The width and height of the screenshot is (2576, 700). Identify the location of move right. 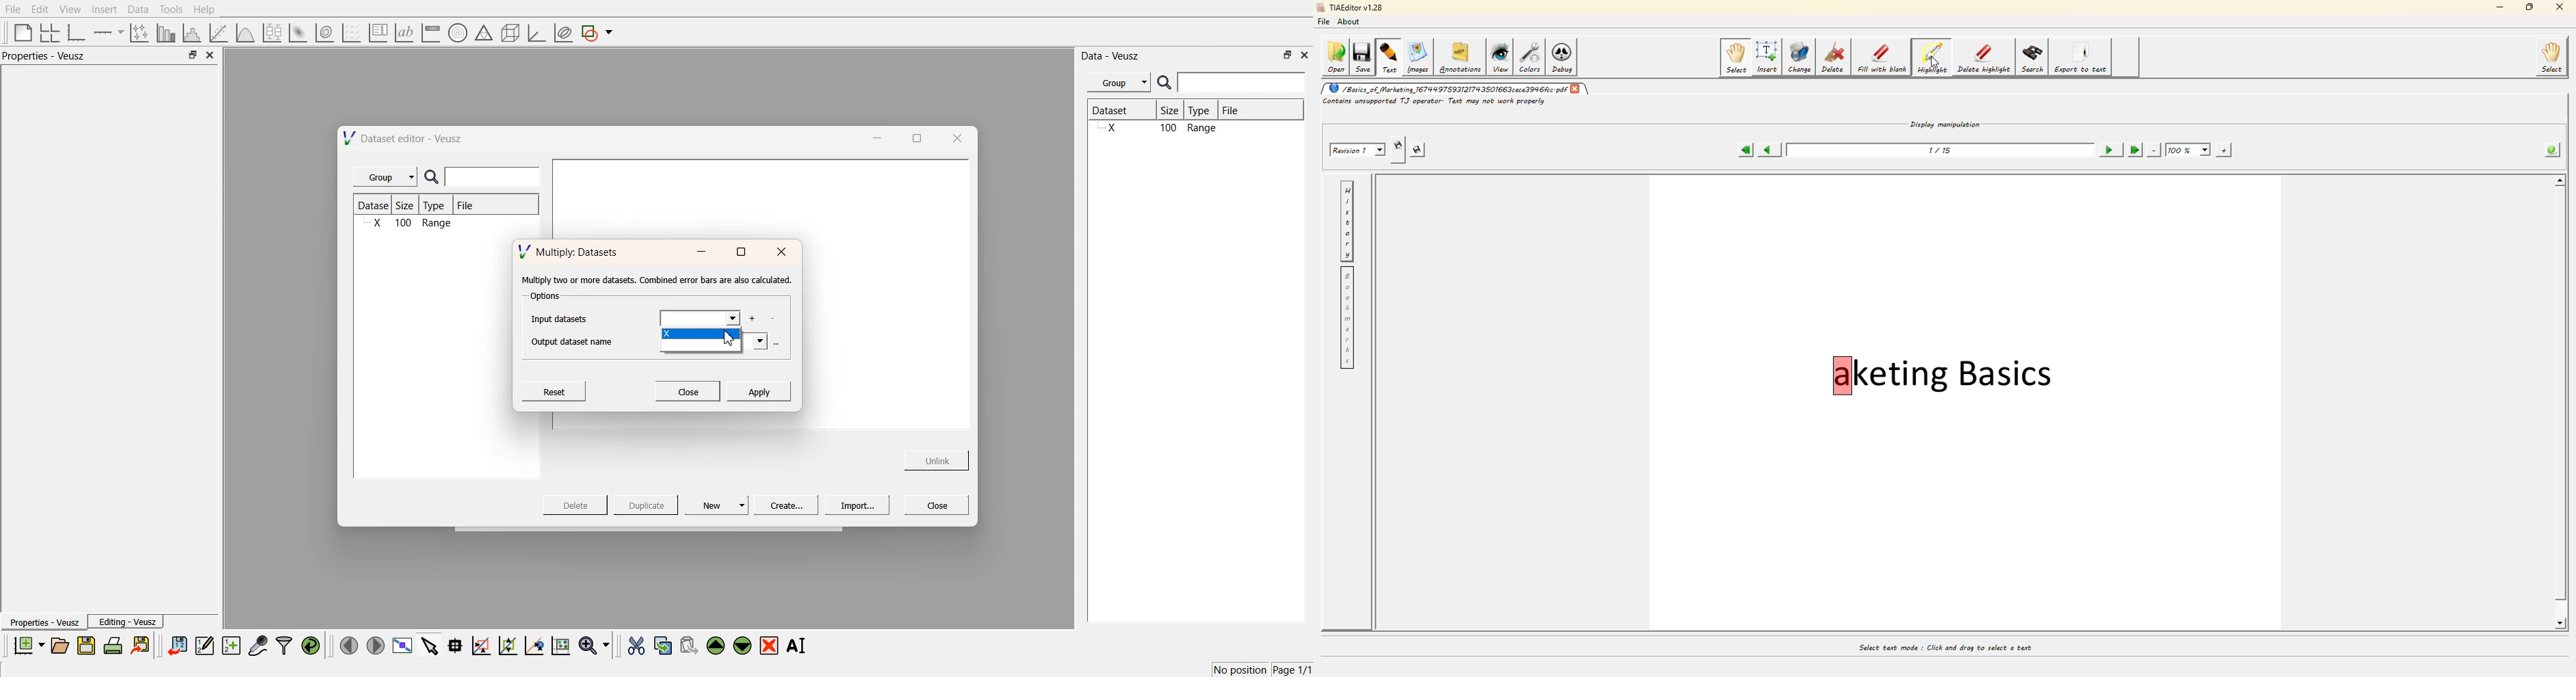
(375, 644).